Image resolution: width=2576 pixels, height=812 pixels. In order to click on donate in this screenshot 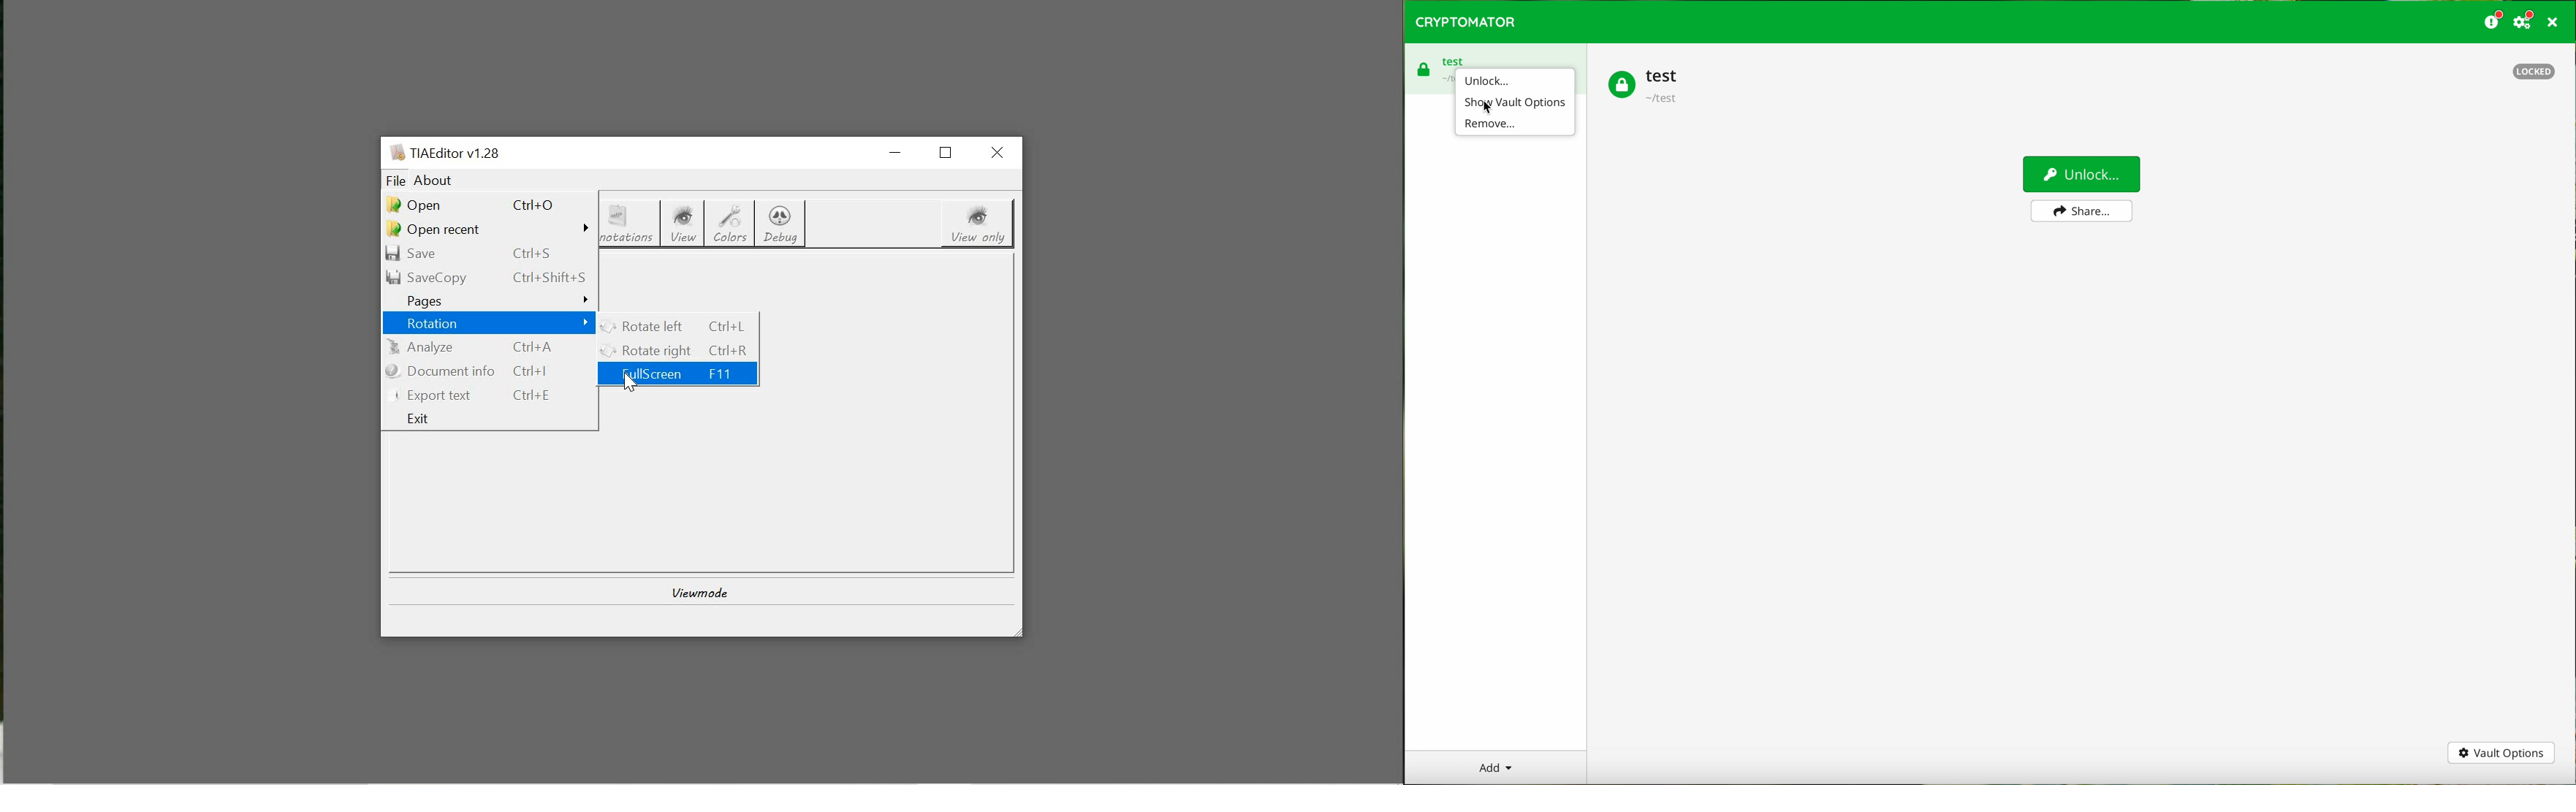, I will do `click(2492, 21)`.